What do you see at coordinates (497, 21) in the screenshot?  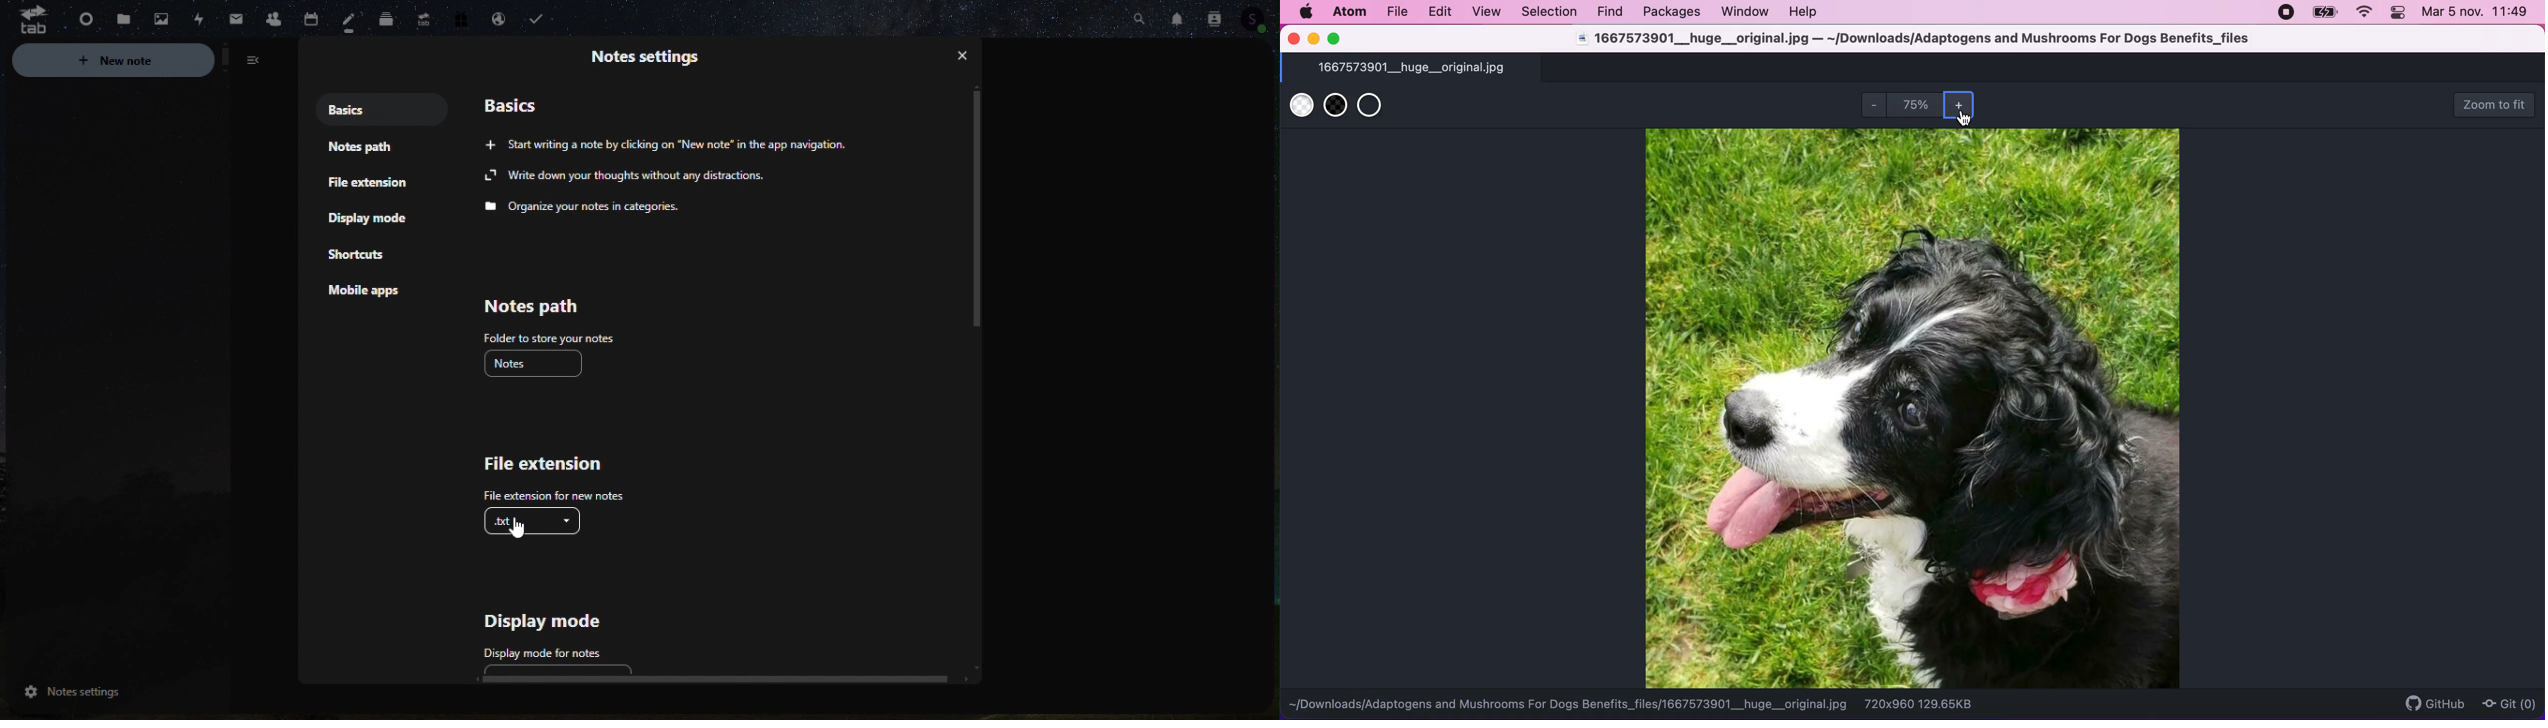 I see `Email handling` at bounding box center [497, 21].